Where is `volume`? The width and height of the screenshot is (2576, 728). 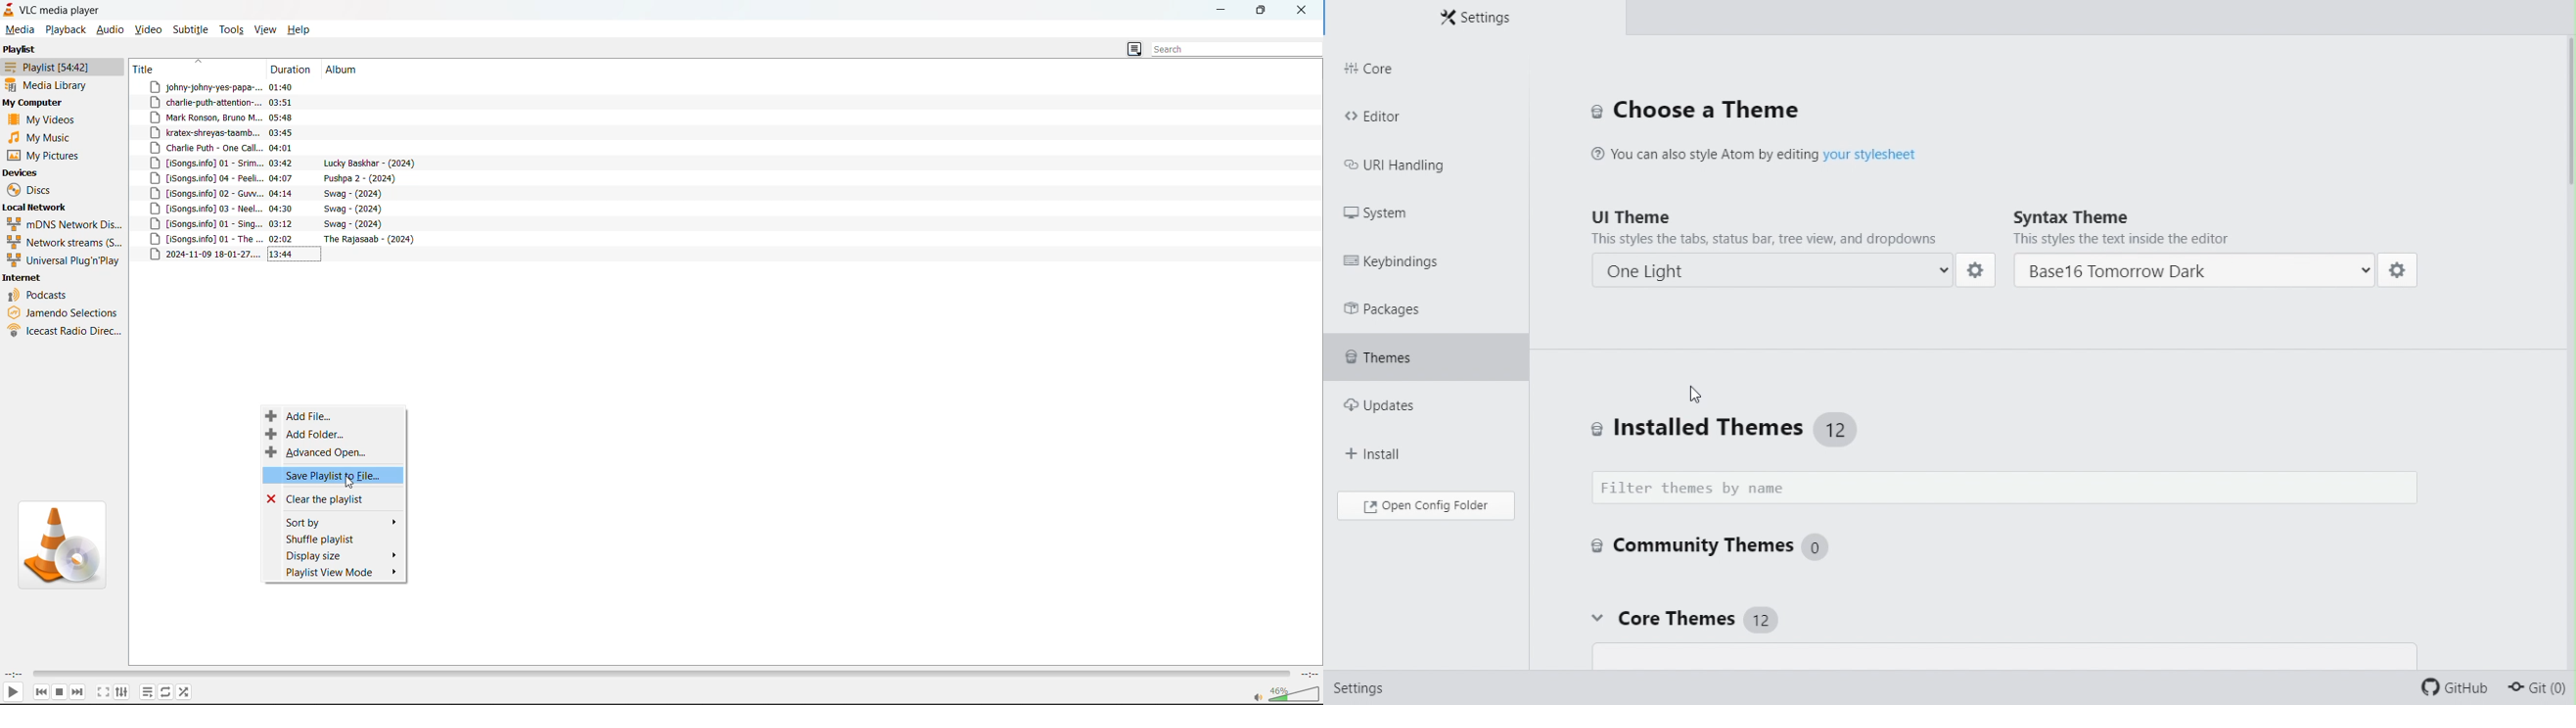
volume is located at coordinates (1287, 695).